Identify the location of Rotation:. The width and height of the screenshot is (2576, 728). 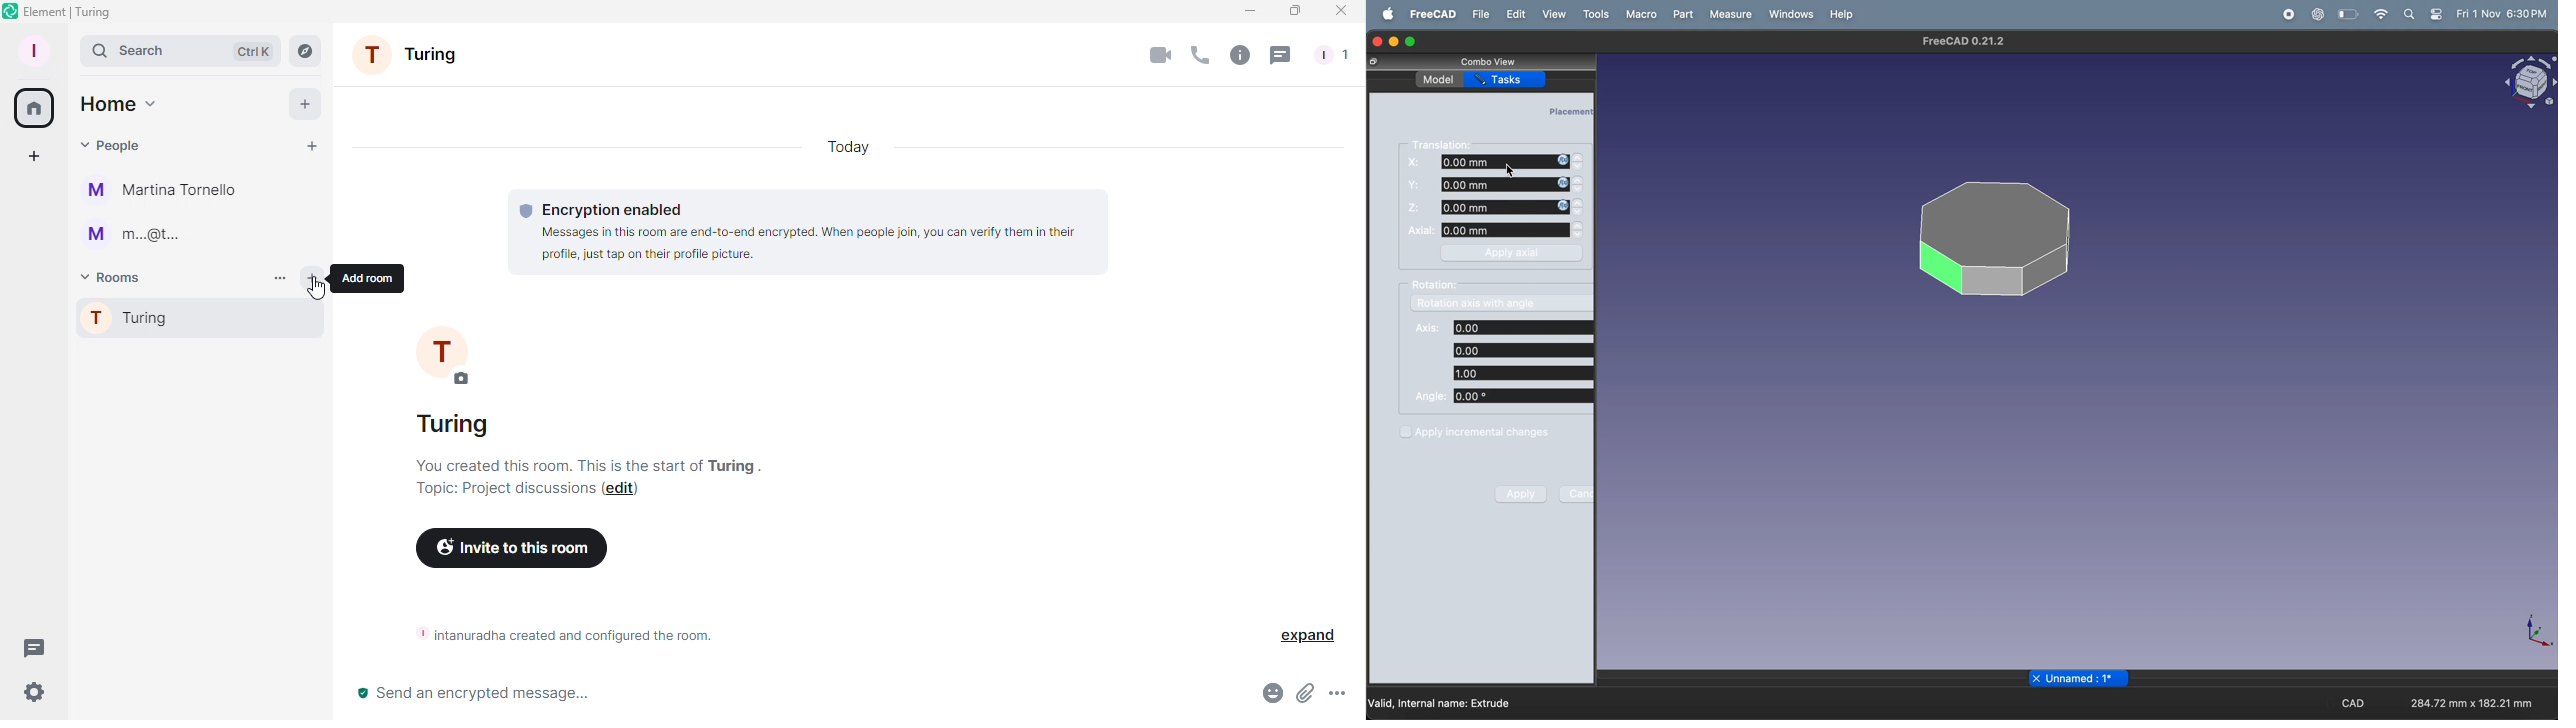
(1439, 284).